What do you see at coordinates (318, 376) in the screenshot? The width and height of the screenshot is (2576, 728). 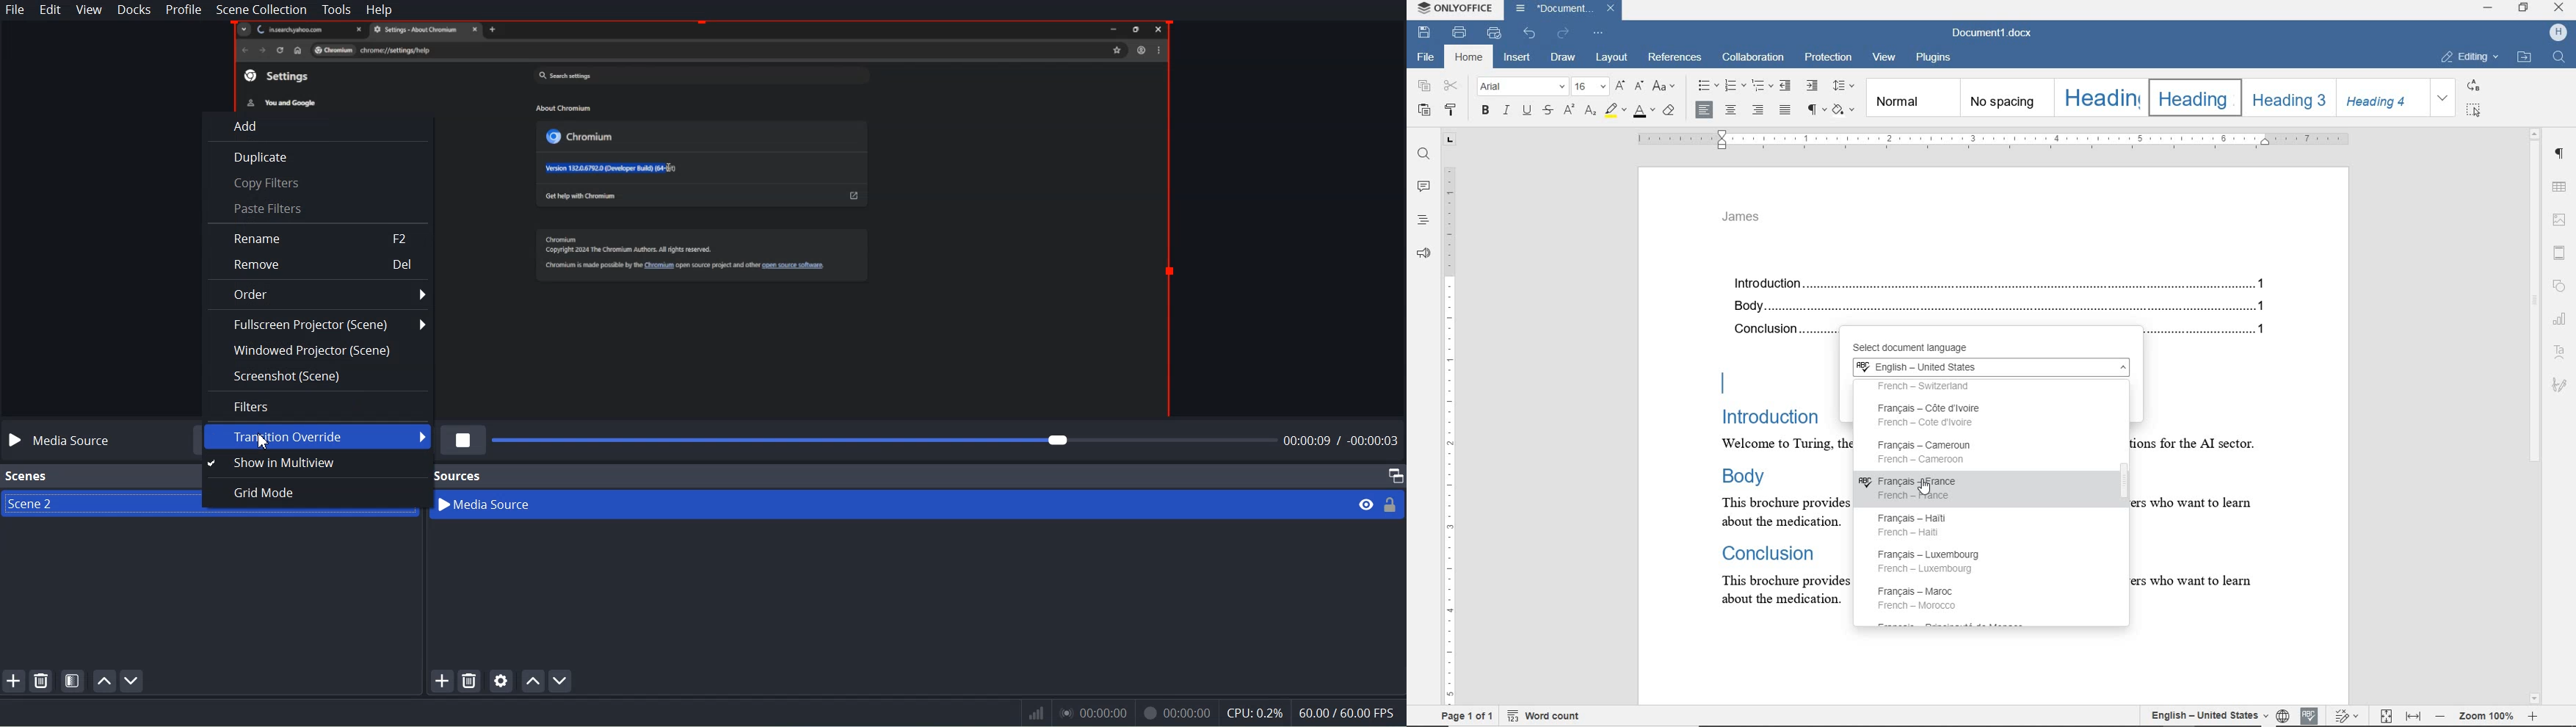 I see `Screenshot` at bounding box center [318, 376].